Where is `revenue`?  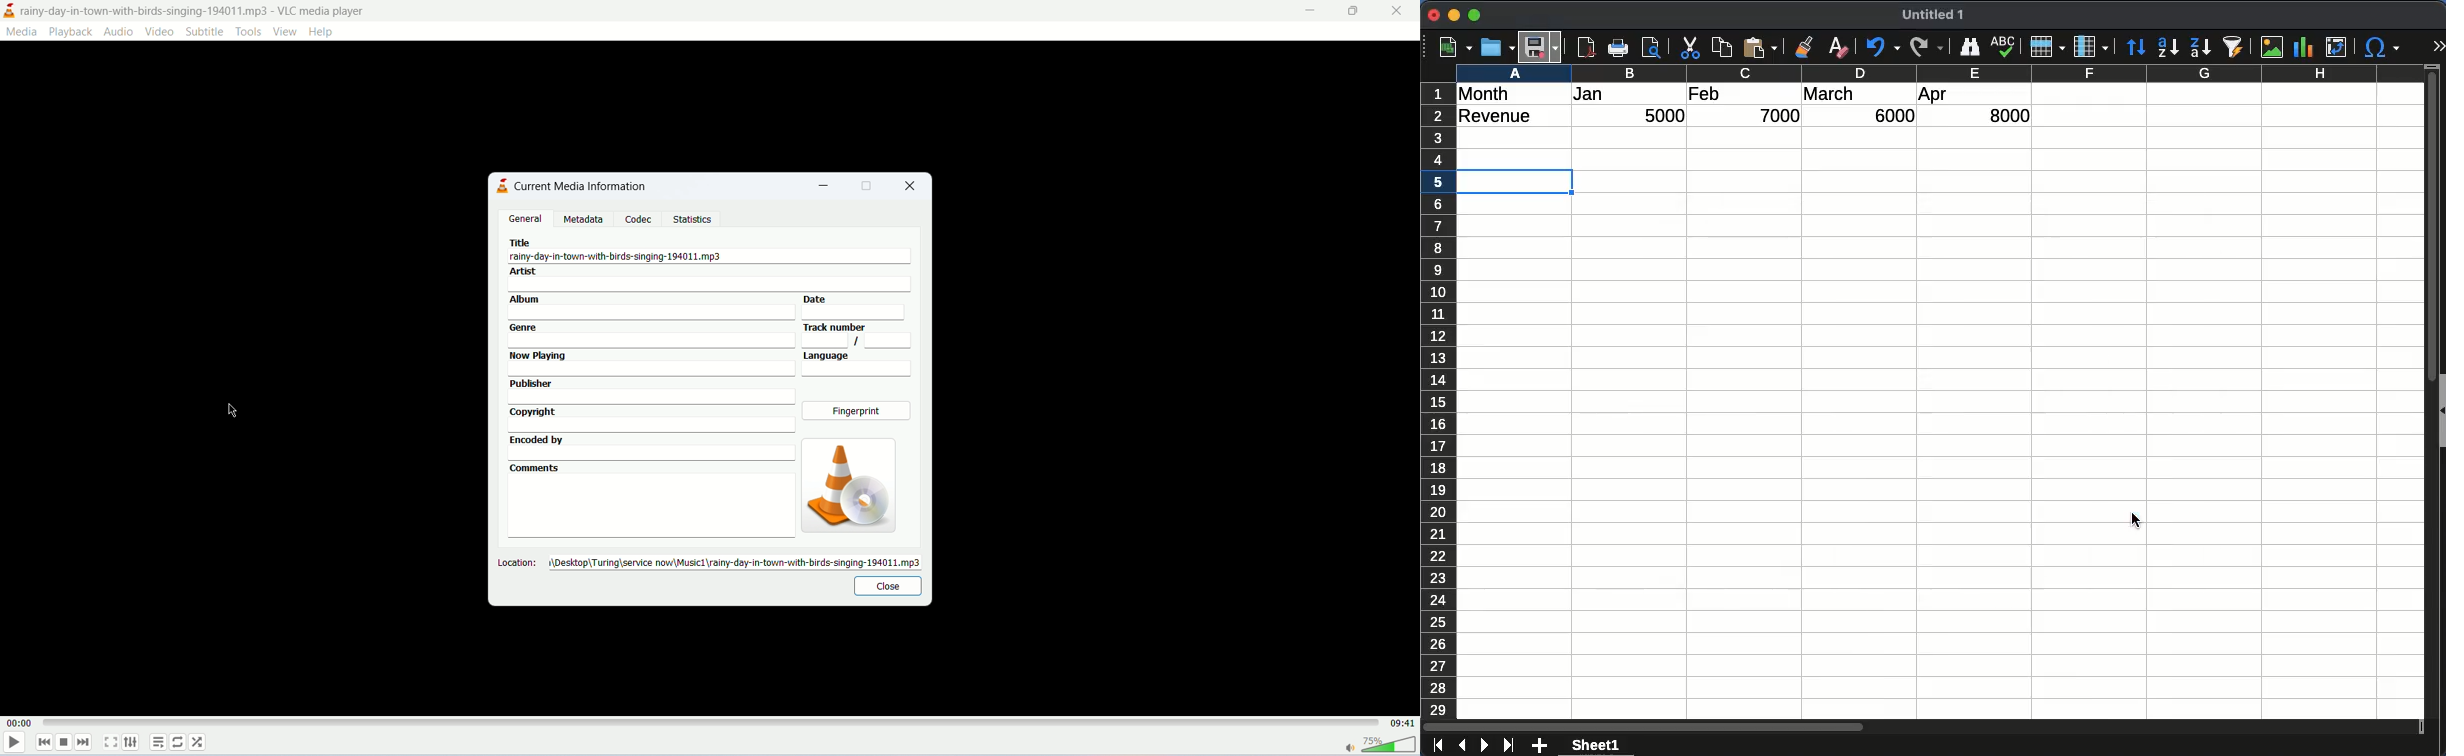
revenue is located at coordinates (1500, 117).